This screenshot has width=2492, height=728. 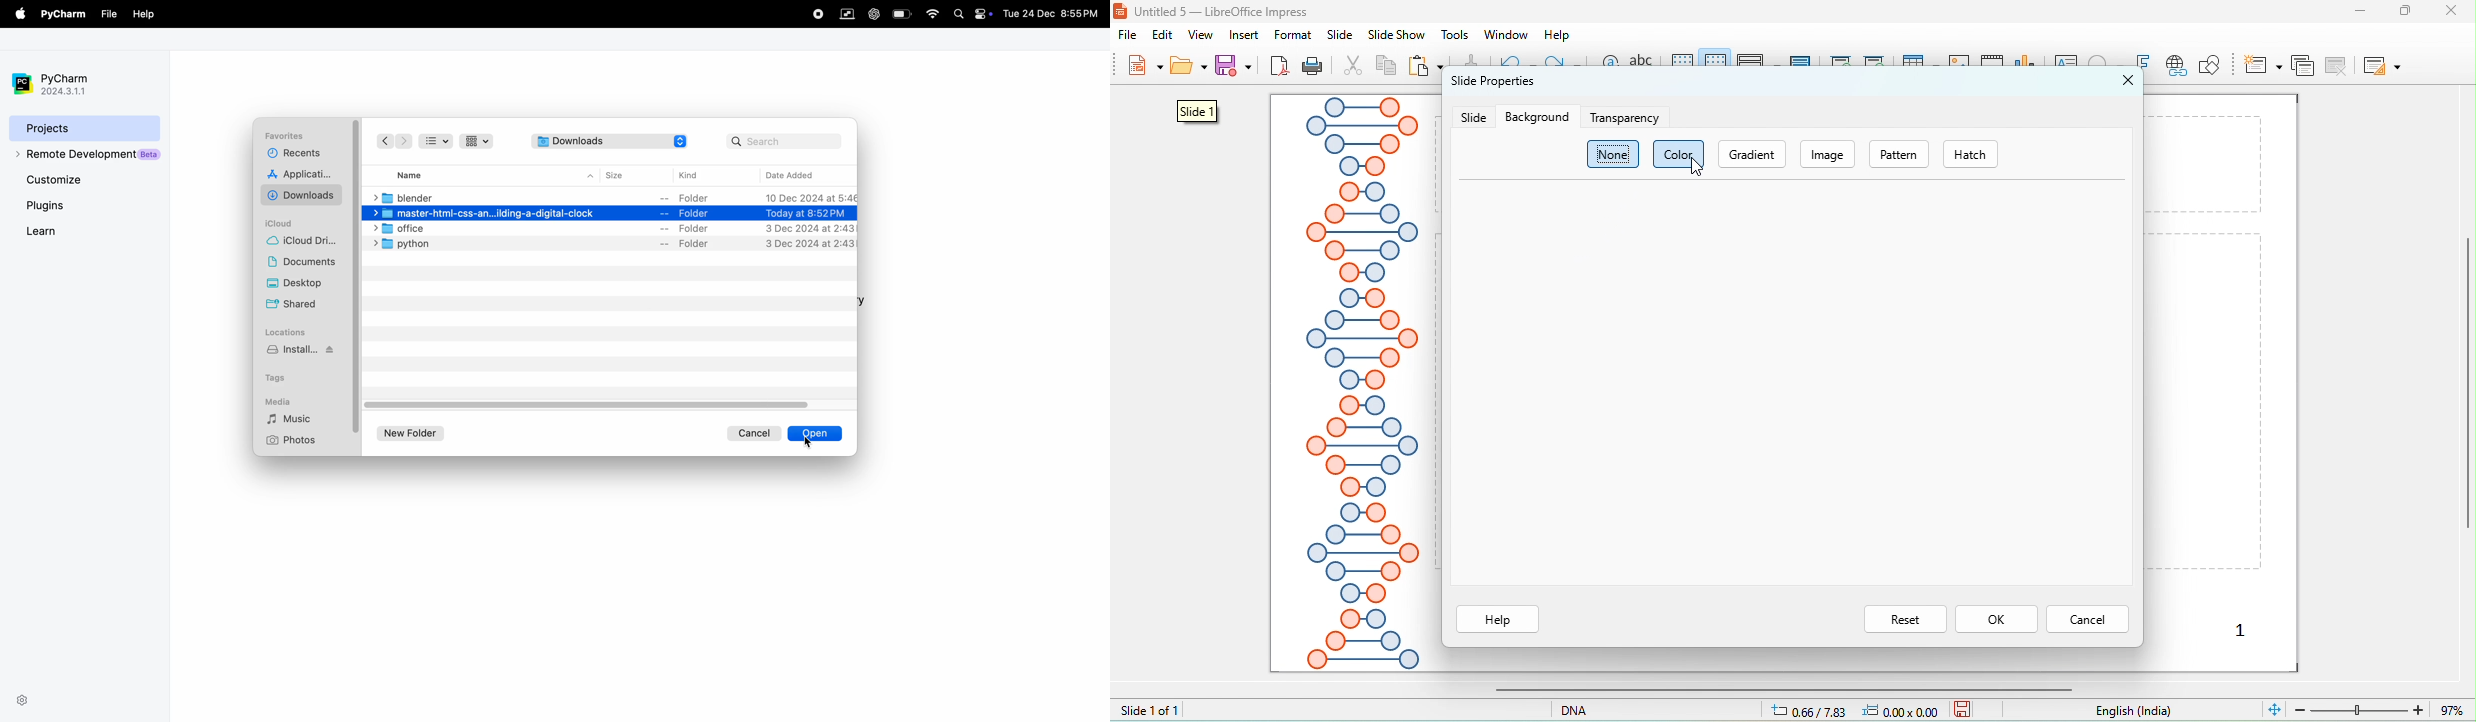 What do you see at coordinates (2381, 65) in the screenshot?
I see `slide layout` at bounding box center [2381, 65].